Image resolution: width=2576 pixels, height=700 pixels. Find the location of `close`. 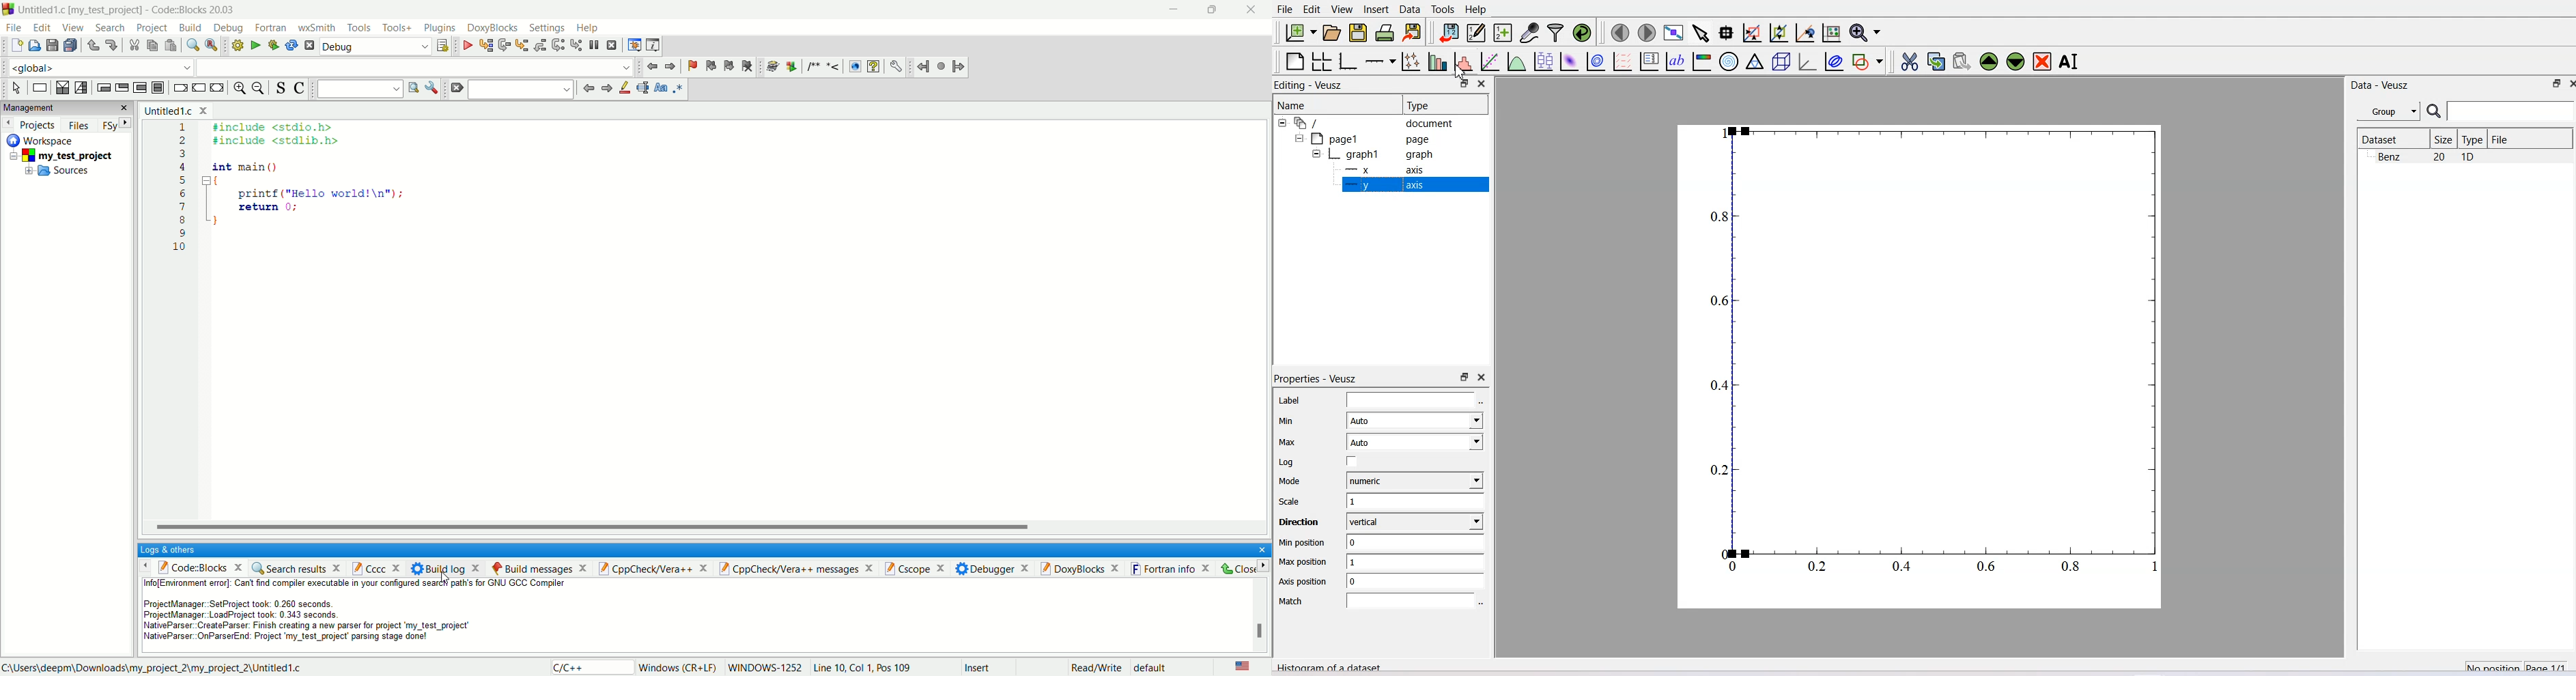

close is located at coordinates (1242, 569).